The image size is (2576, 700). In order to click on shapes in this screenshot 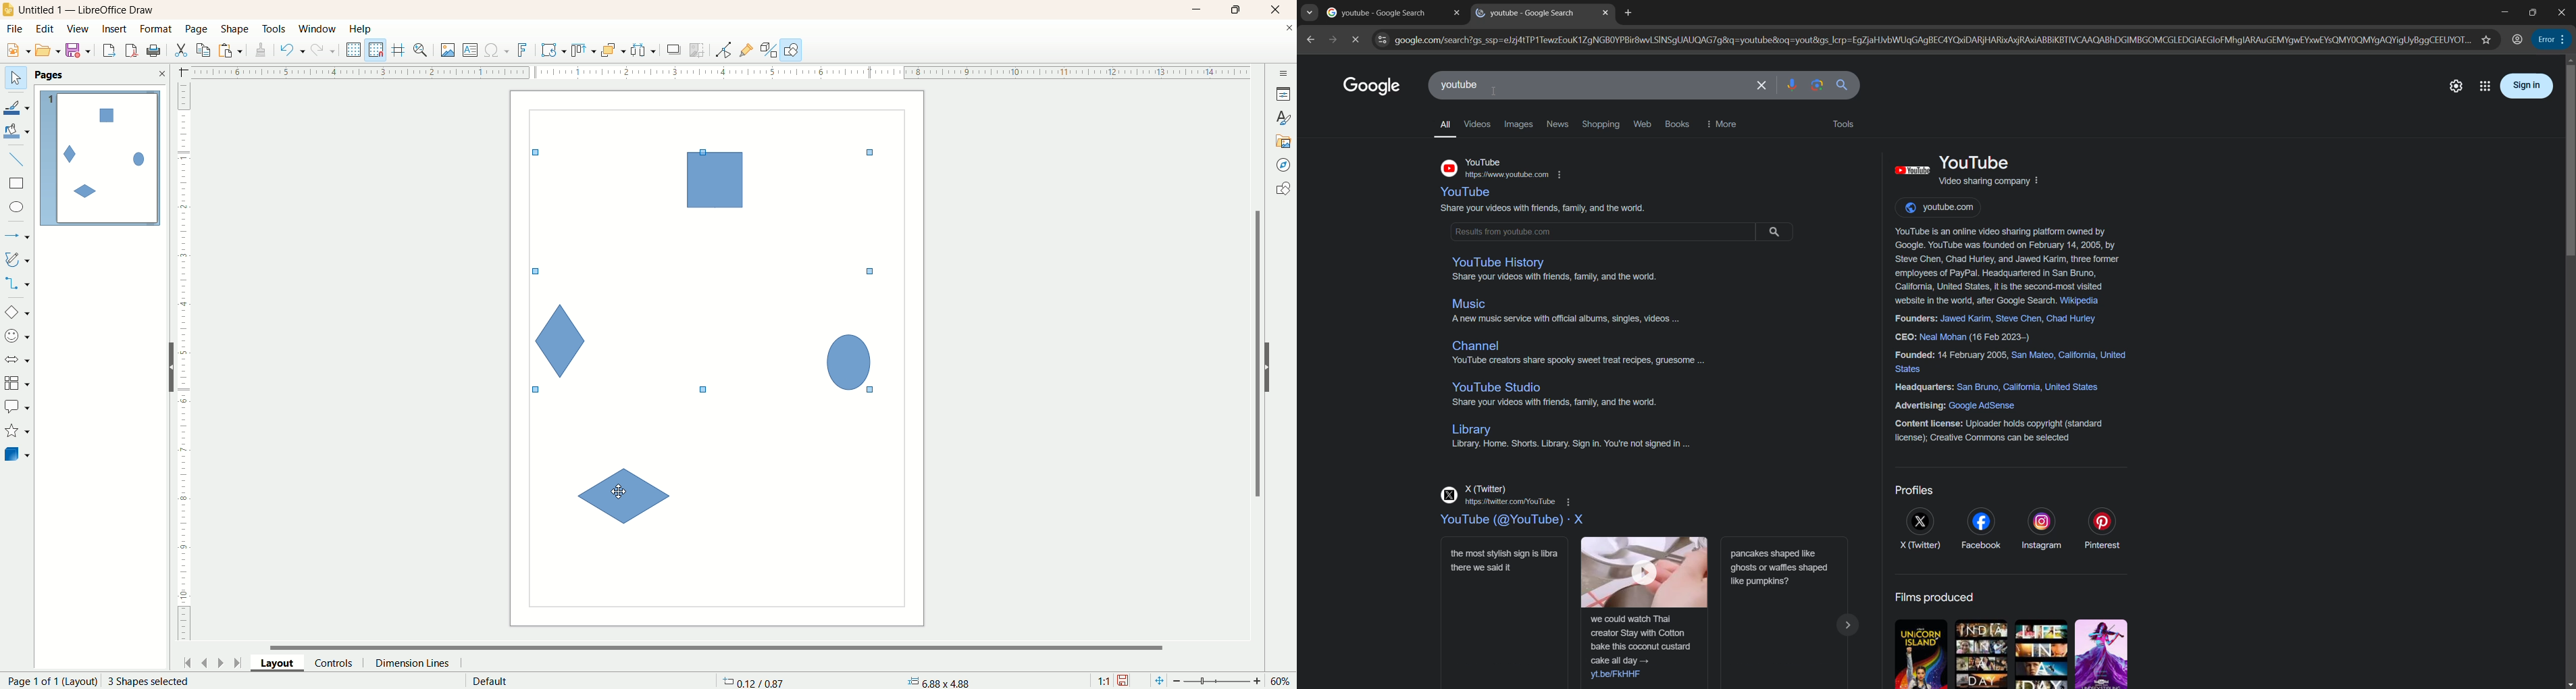, I will do `click(1283, 190)`.